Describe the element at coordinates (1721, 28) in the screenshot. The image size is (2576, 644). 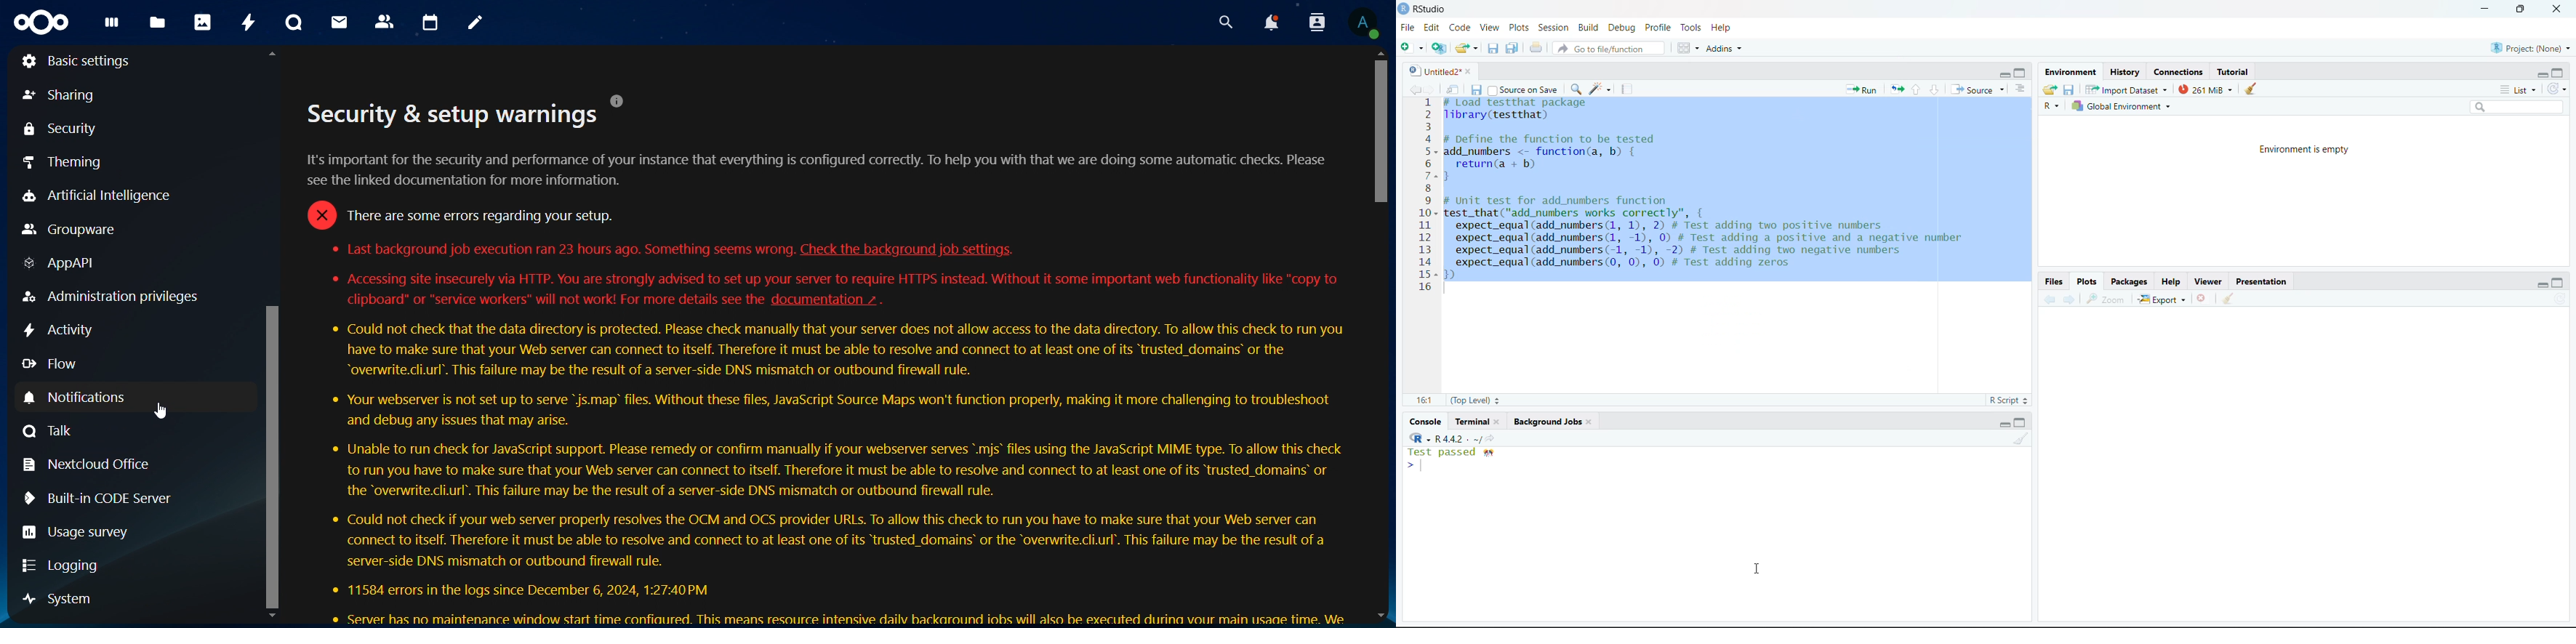
I see `Help` at that location.